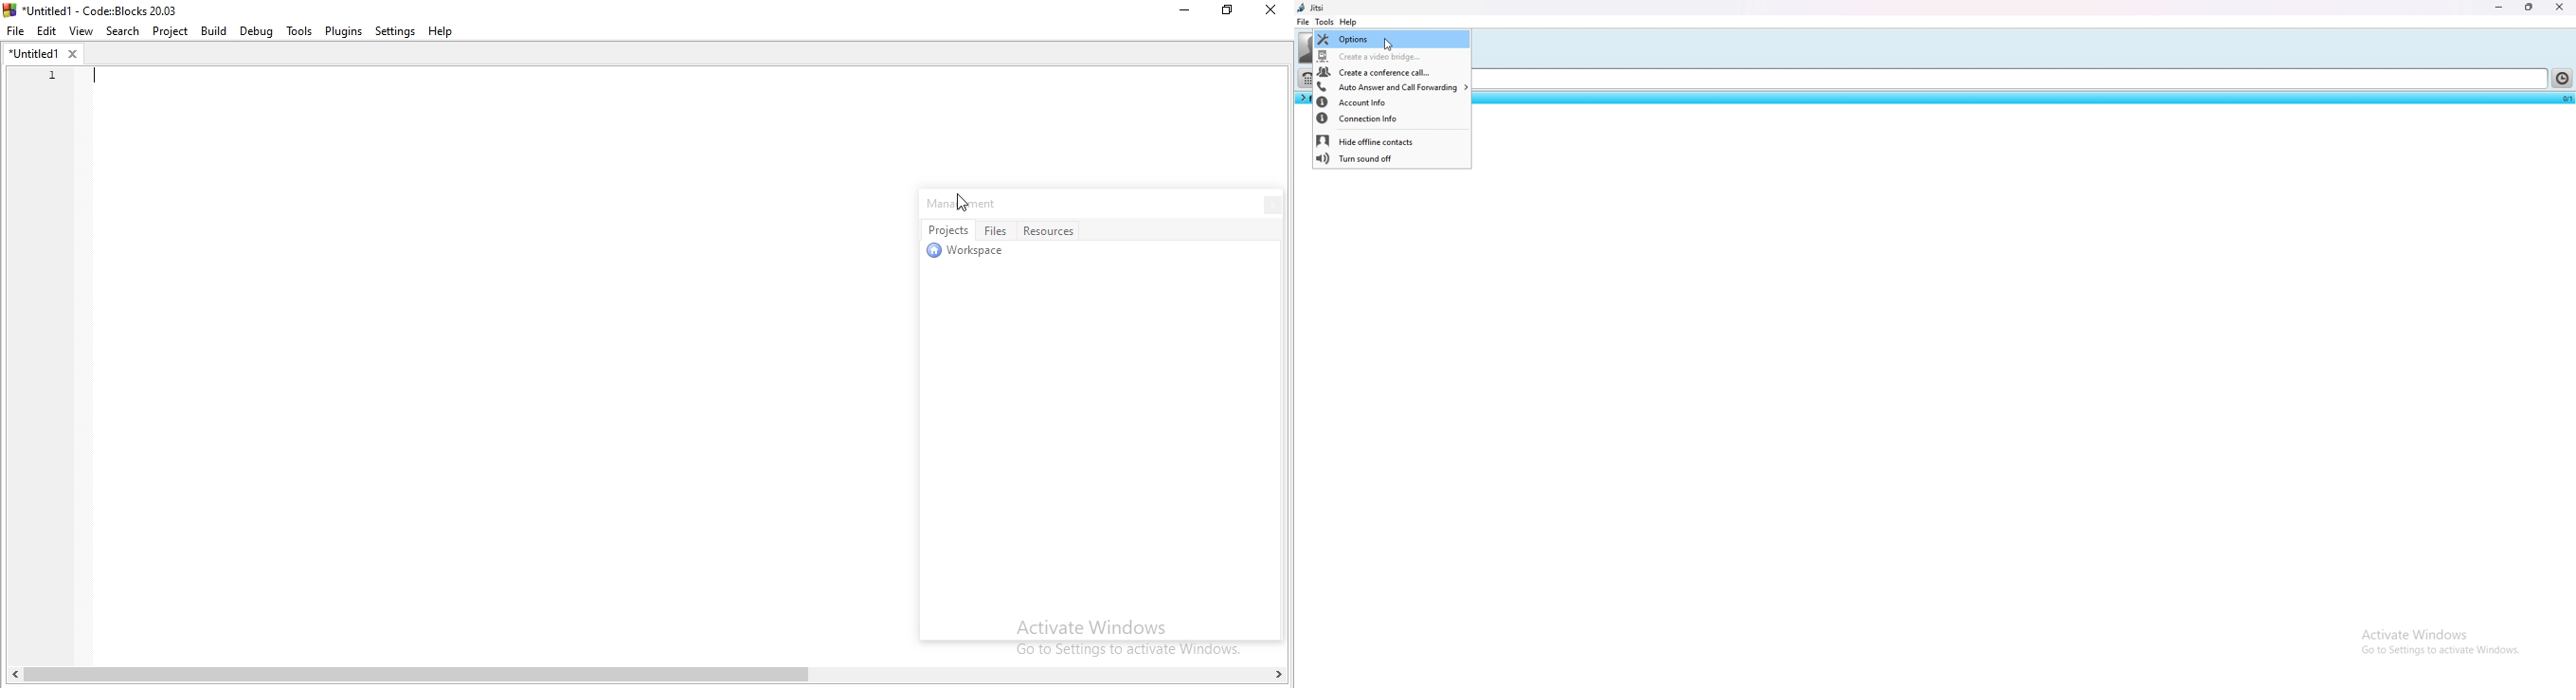 This screenshot has height=700, width=2576. I want to click on 1., so click(46, 75).